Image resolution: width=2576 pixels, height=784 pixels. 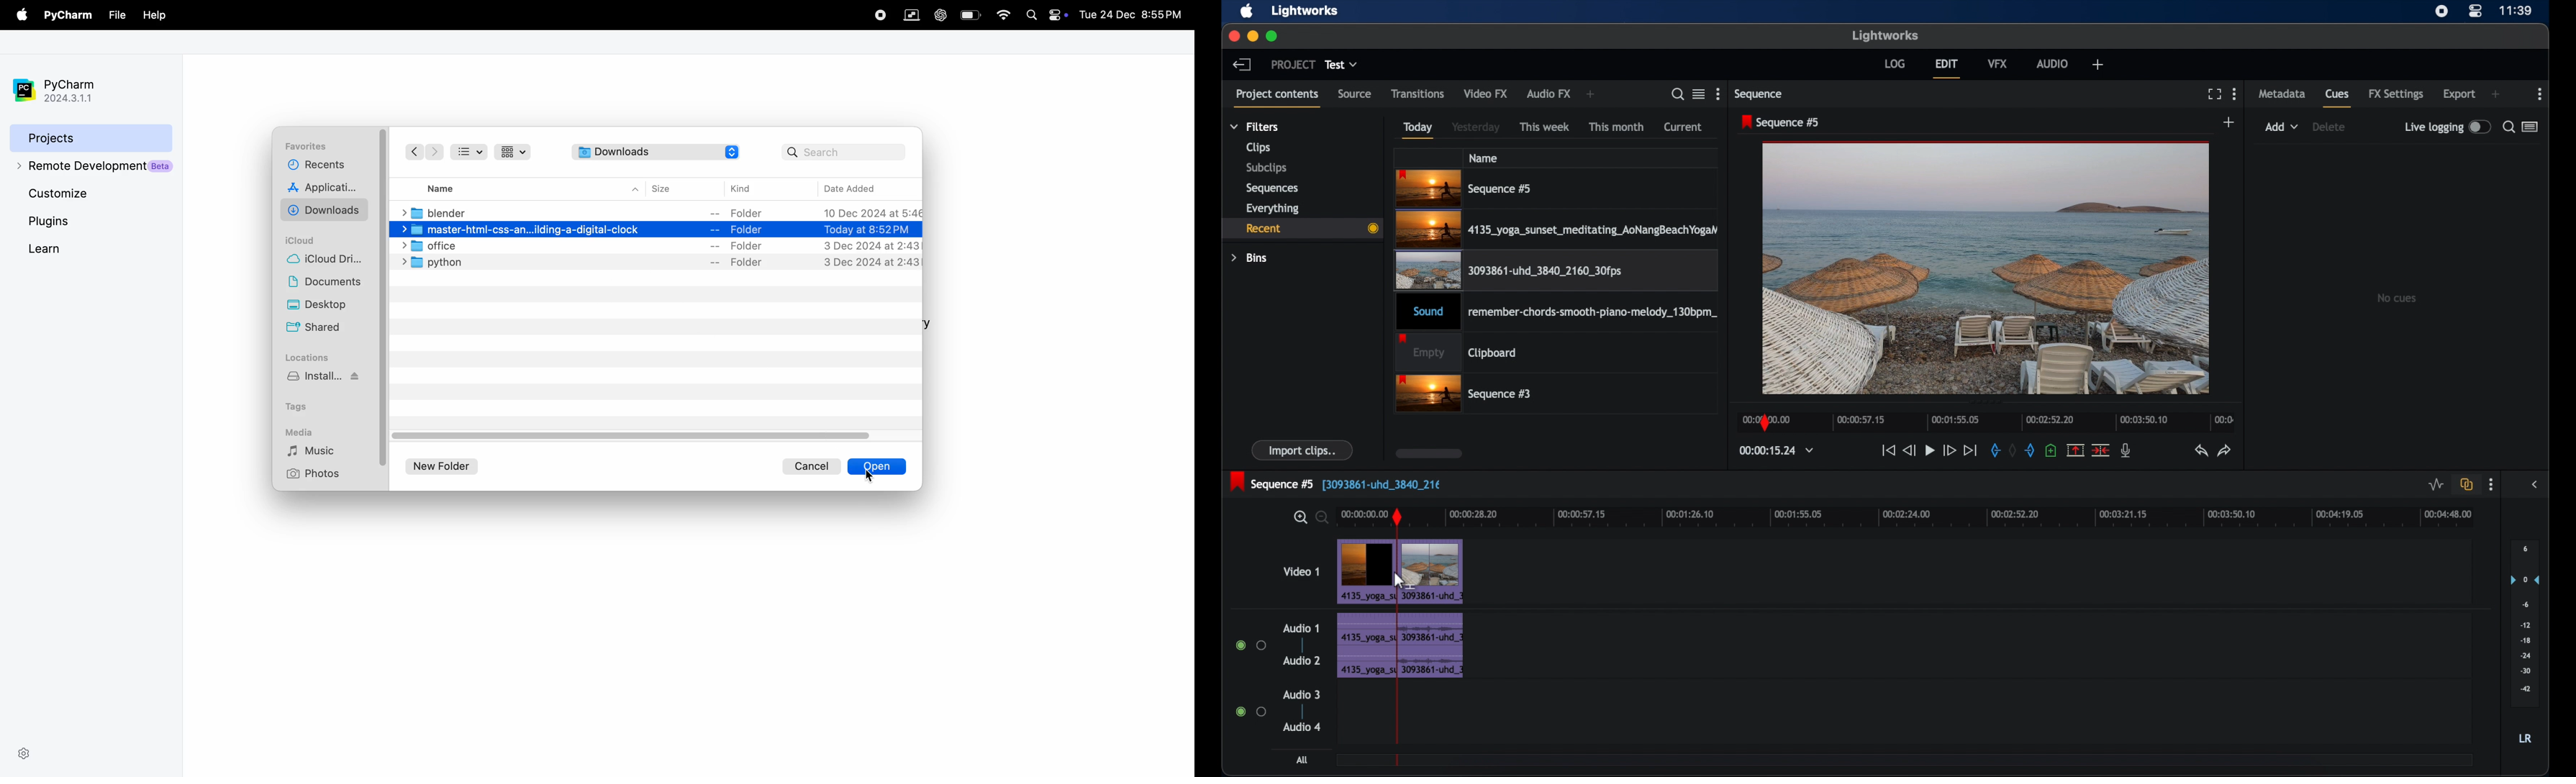 I want to click on moreoptions, so click(x=2540, y=94).